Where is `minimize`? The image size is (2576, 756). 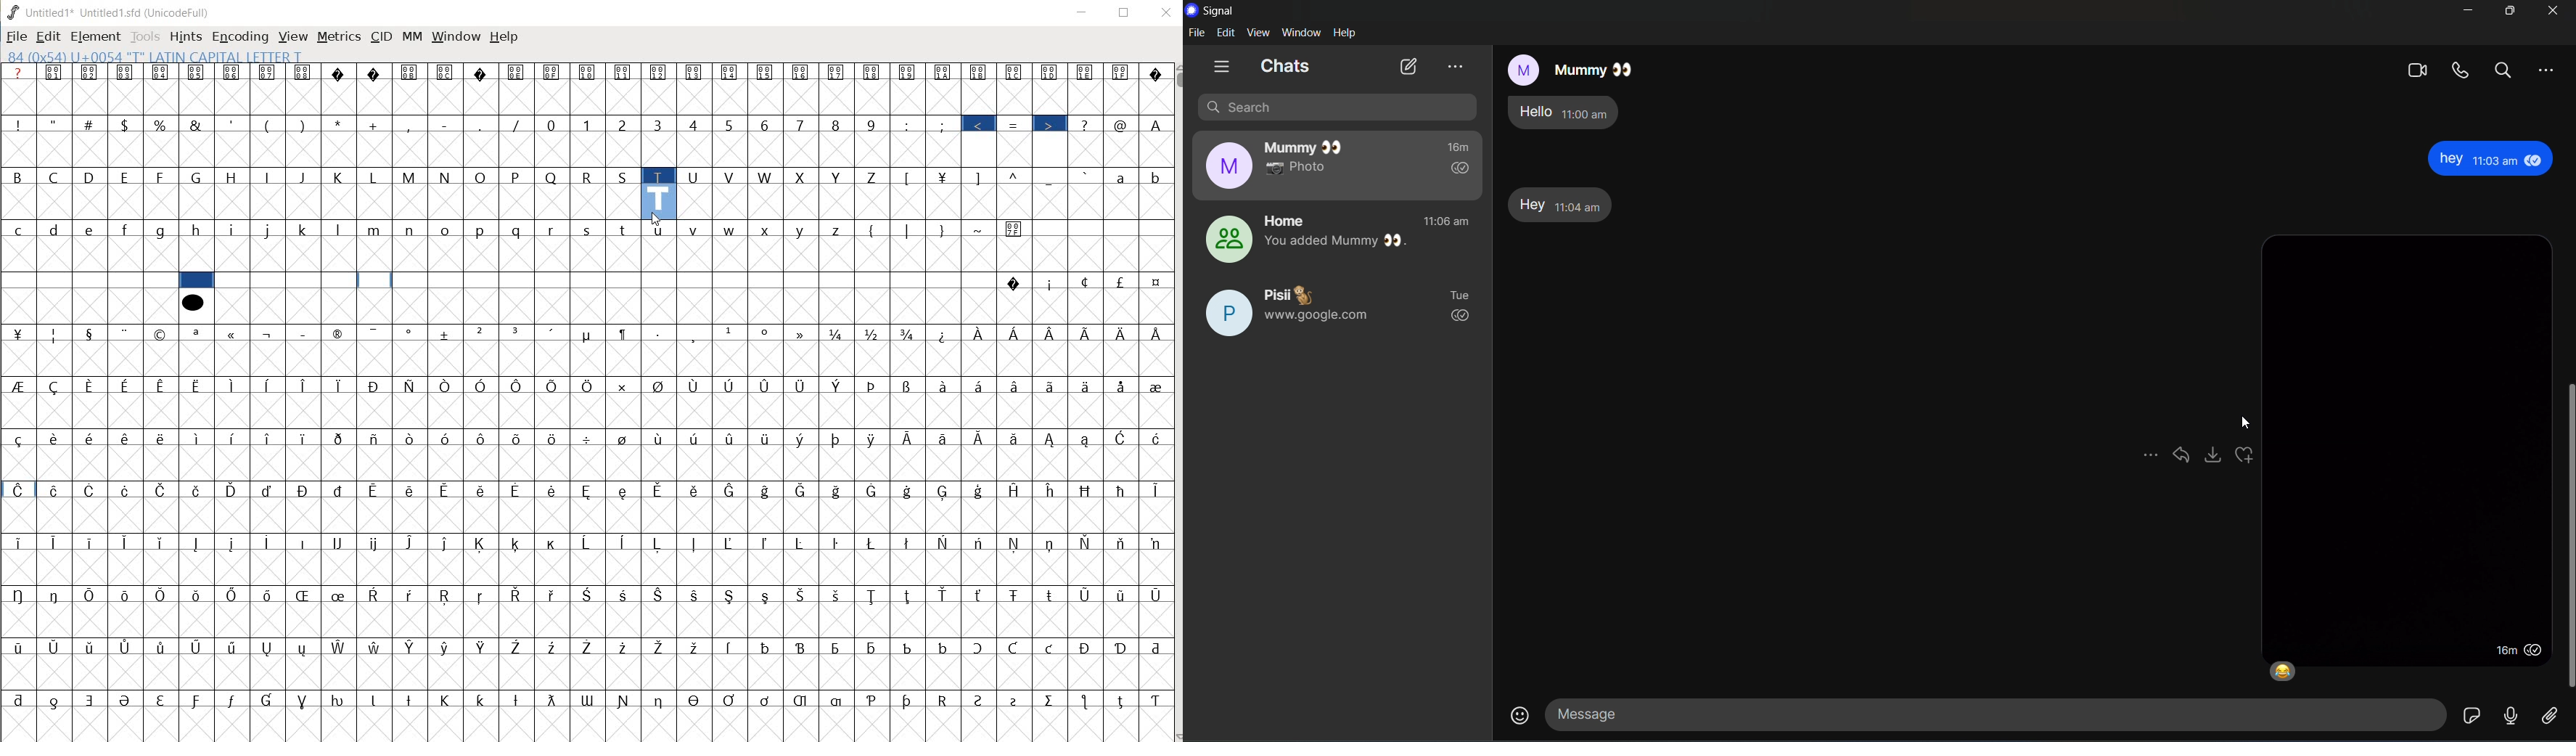 minimize is located at coordinates (1083, 12).